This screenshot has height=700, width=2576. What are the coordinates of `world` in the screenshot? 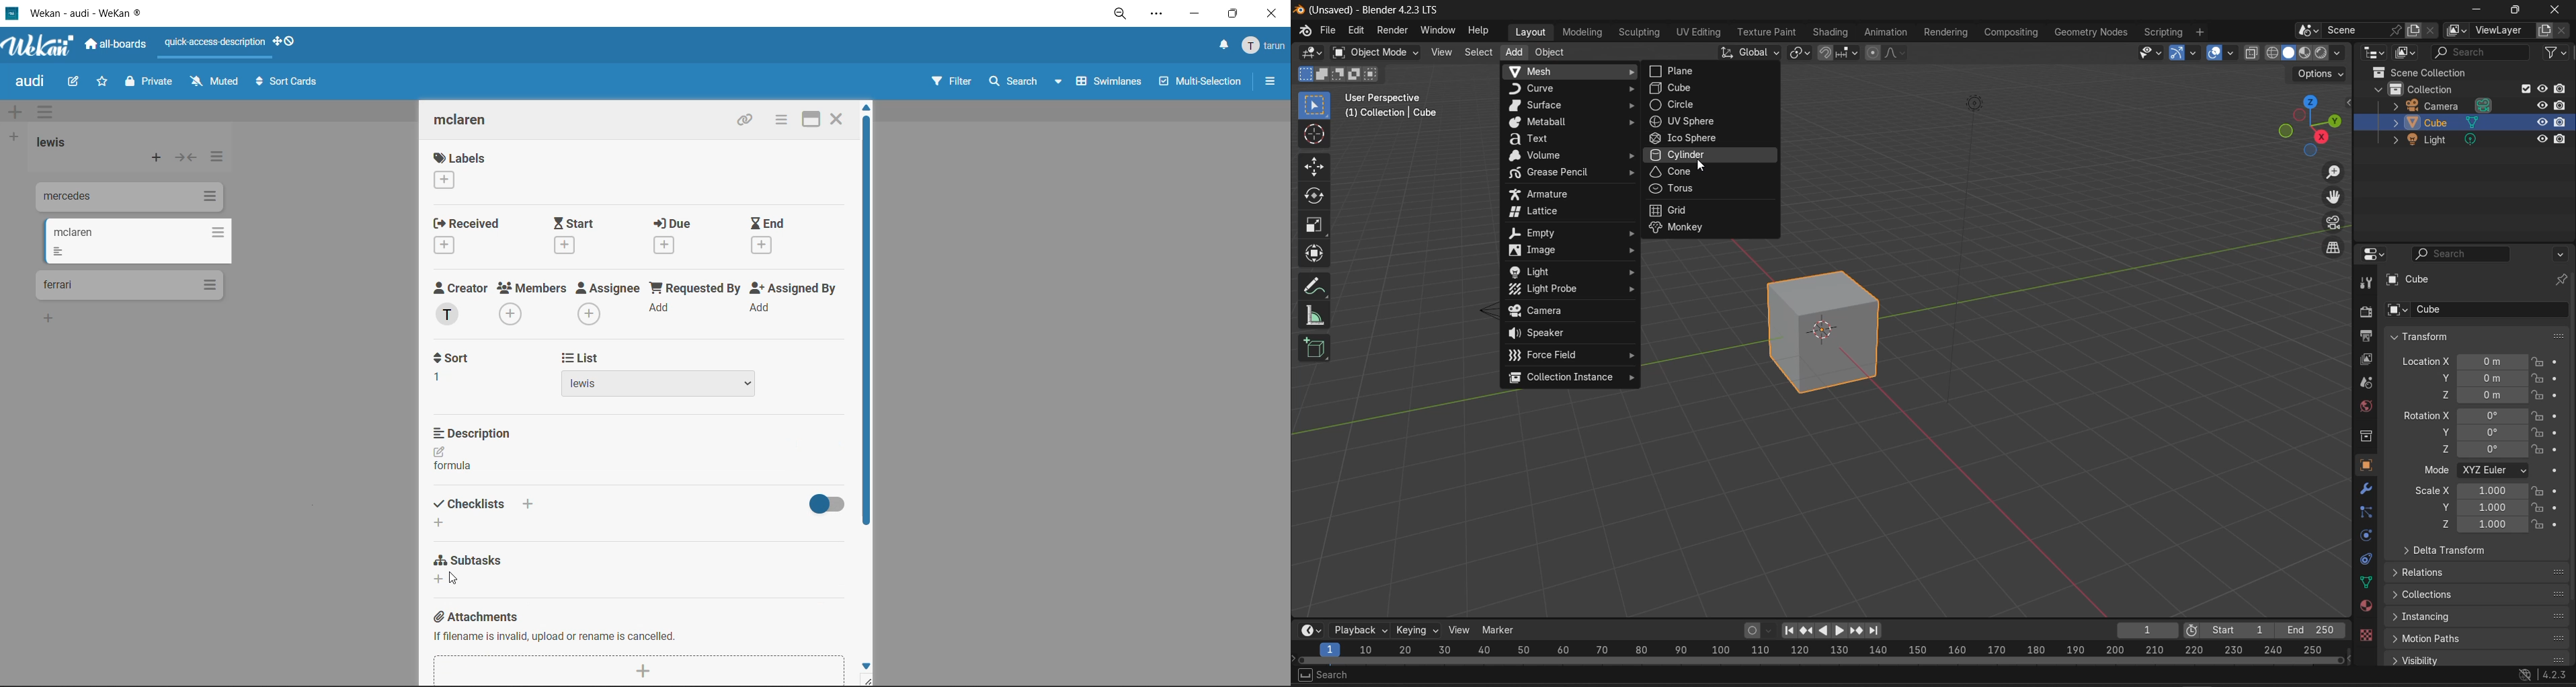 It's located at (2365, 406).